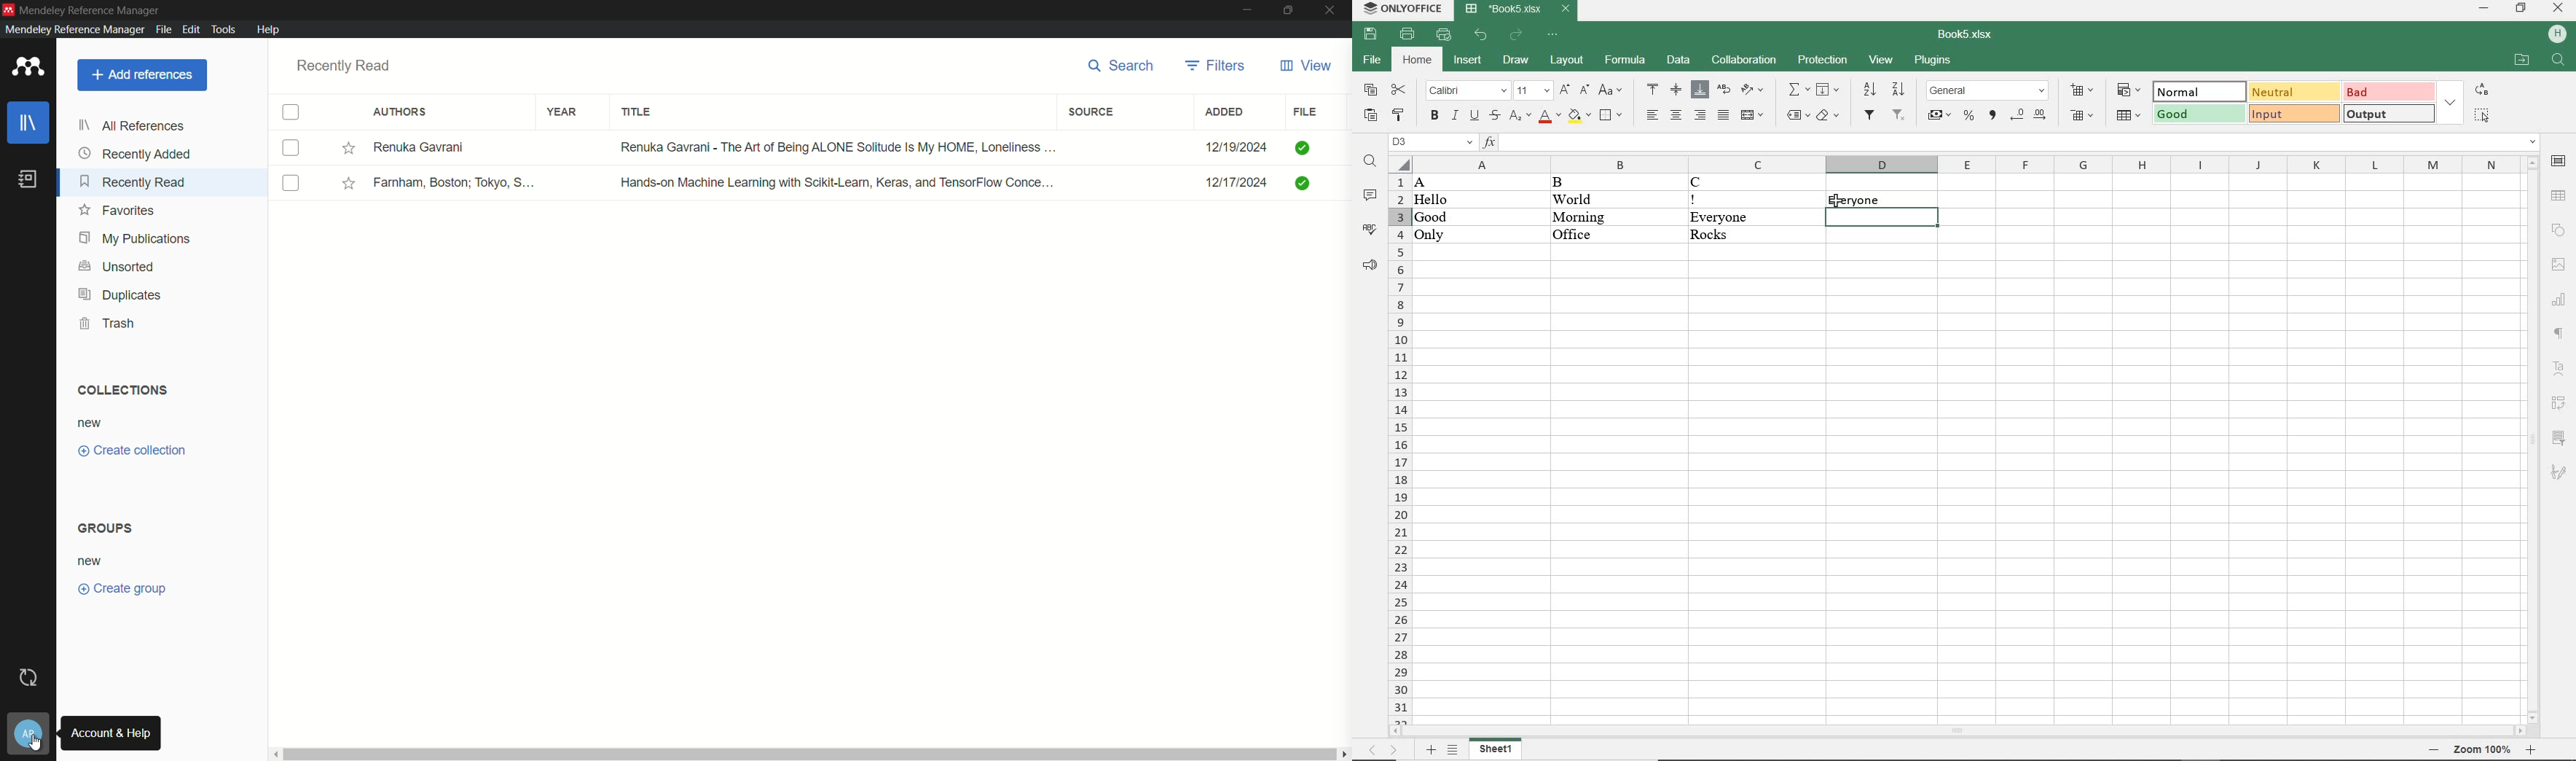  Describe the element at coordinates (122, 588) in the screenshot. I see `create group` at that location.